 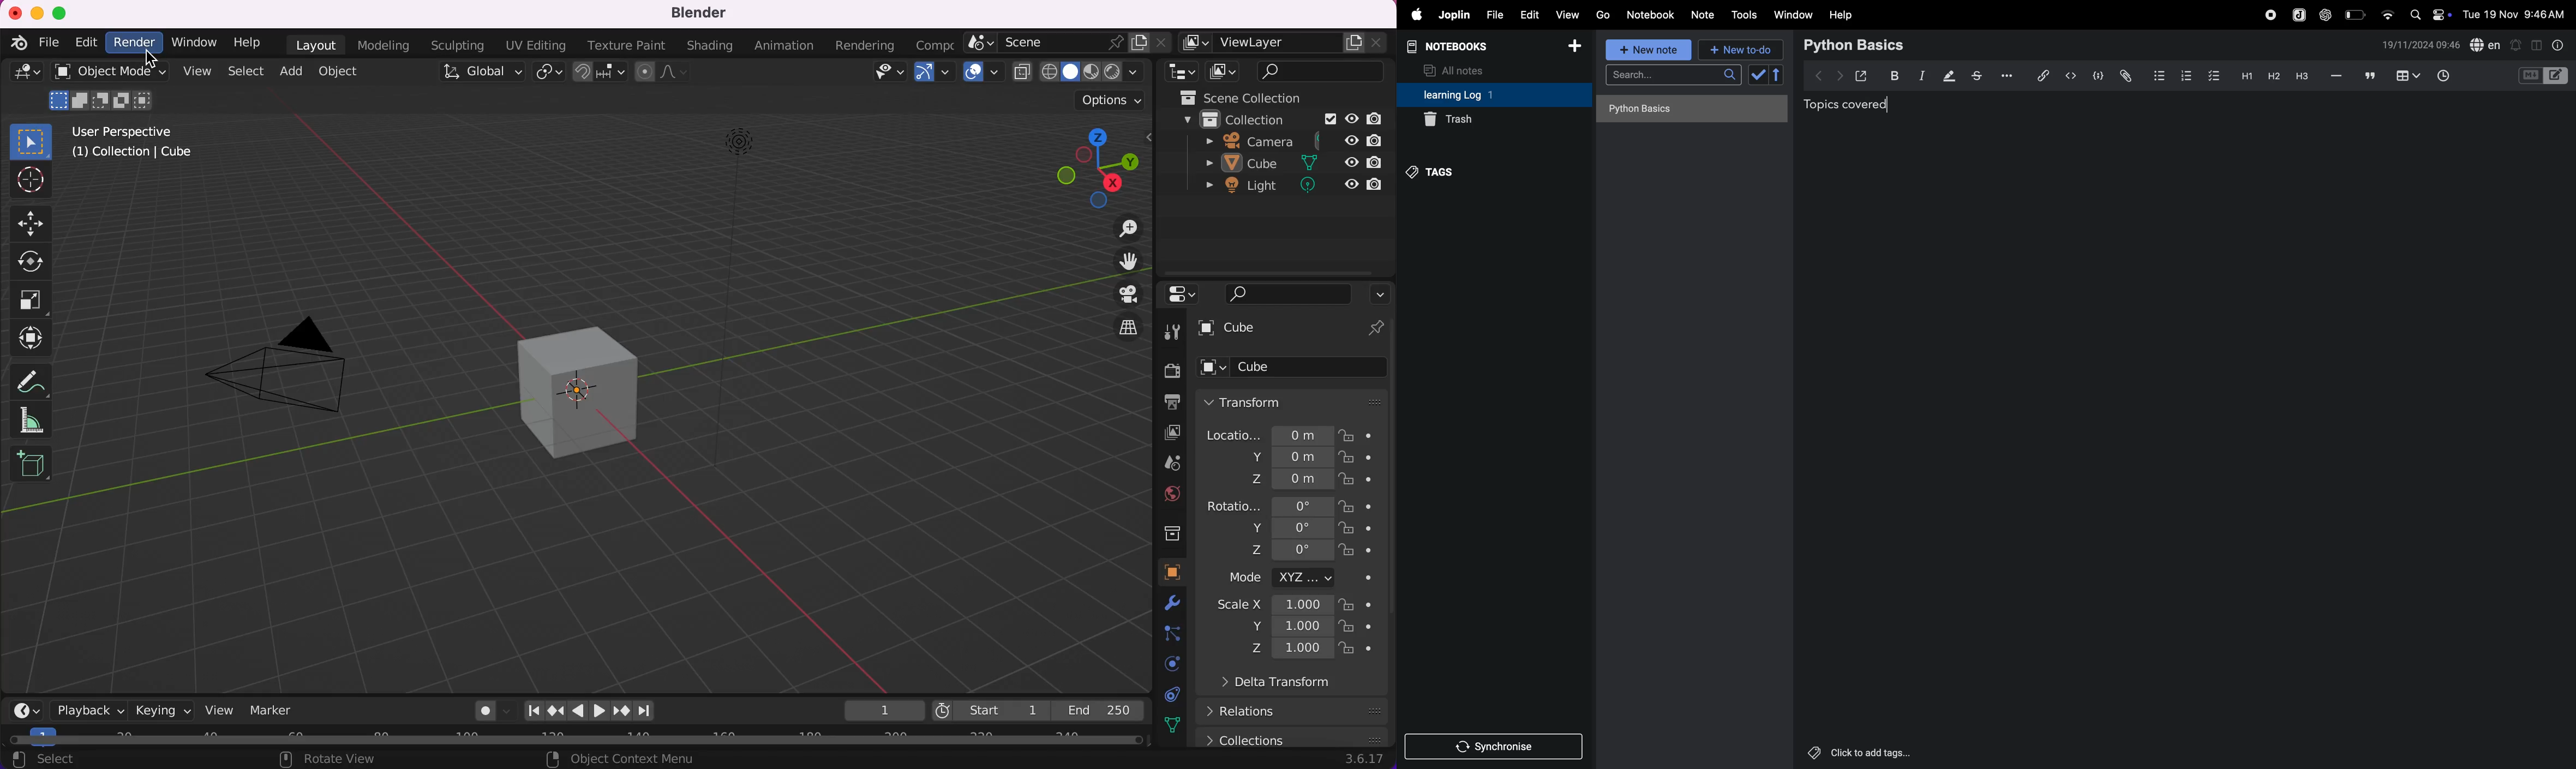 I want to click on chatgpt, so click(x=2326, y=13).